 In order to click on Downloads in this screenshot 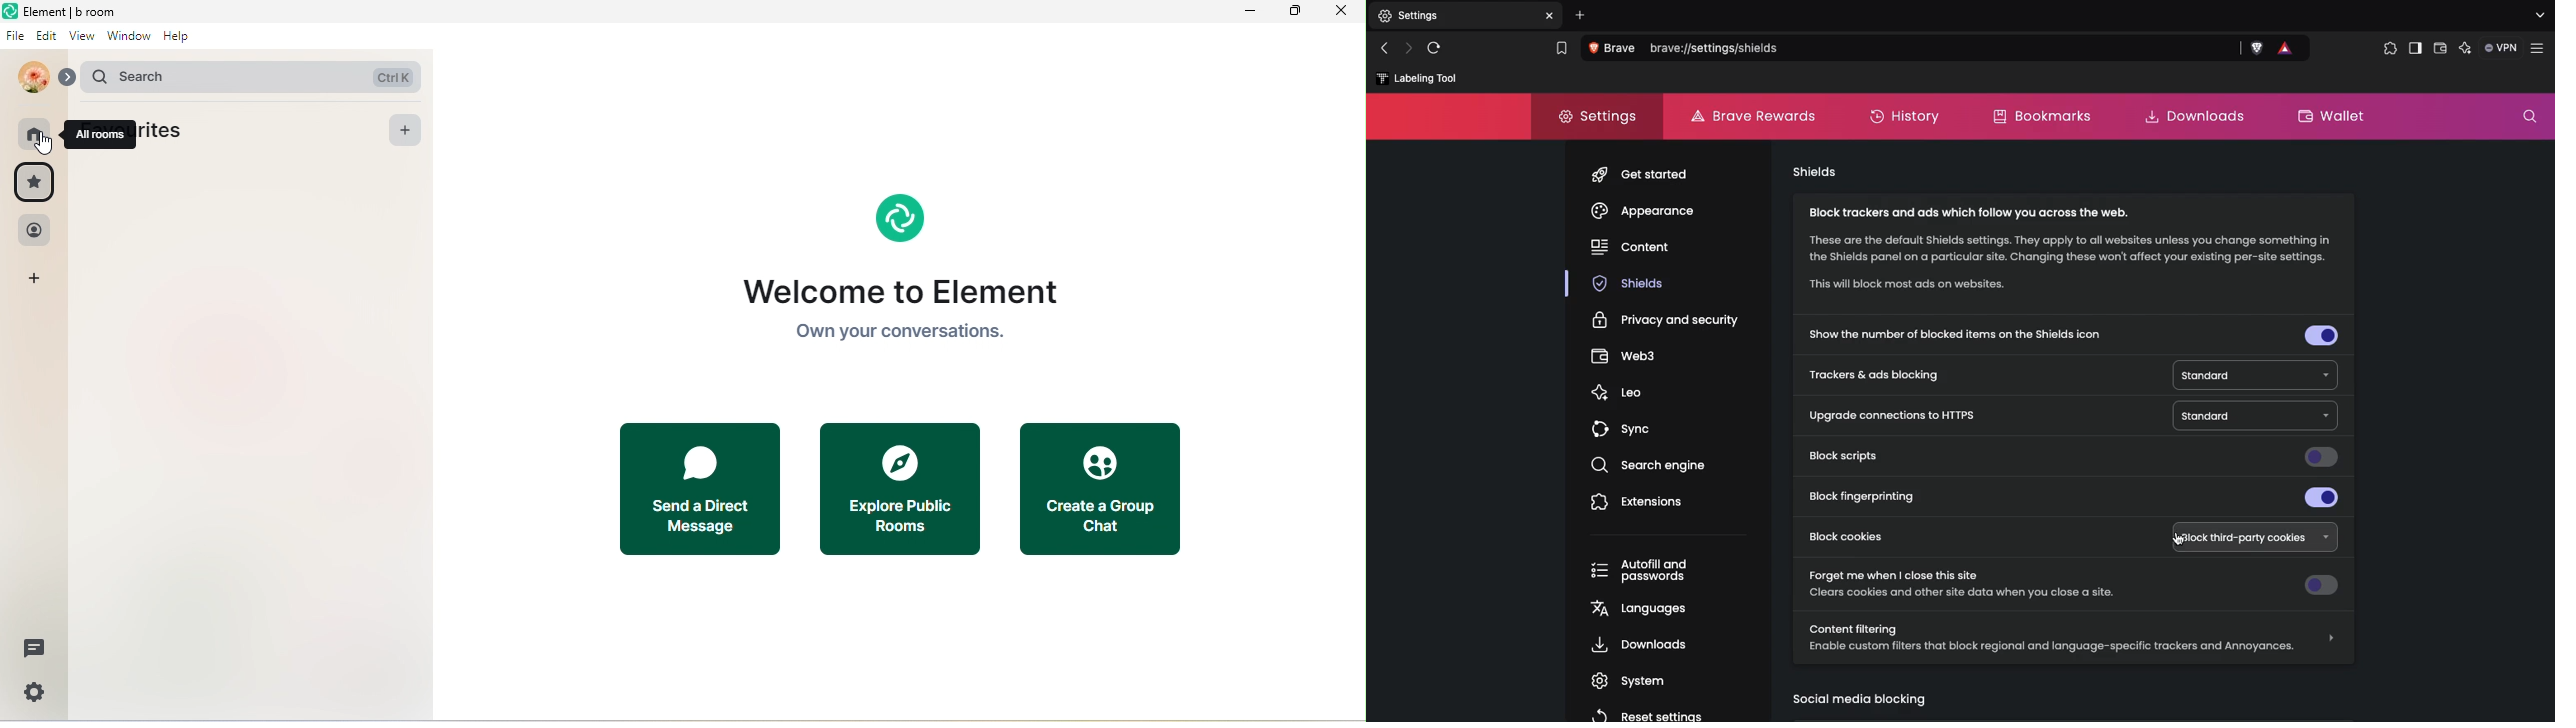, I will do `click(2199, 118)`.